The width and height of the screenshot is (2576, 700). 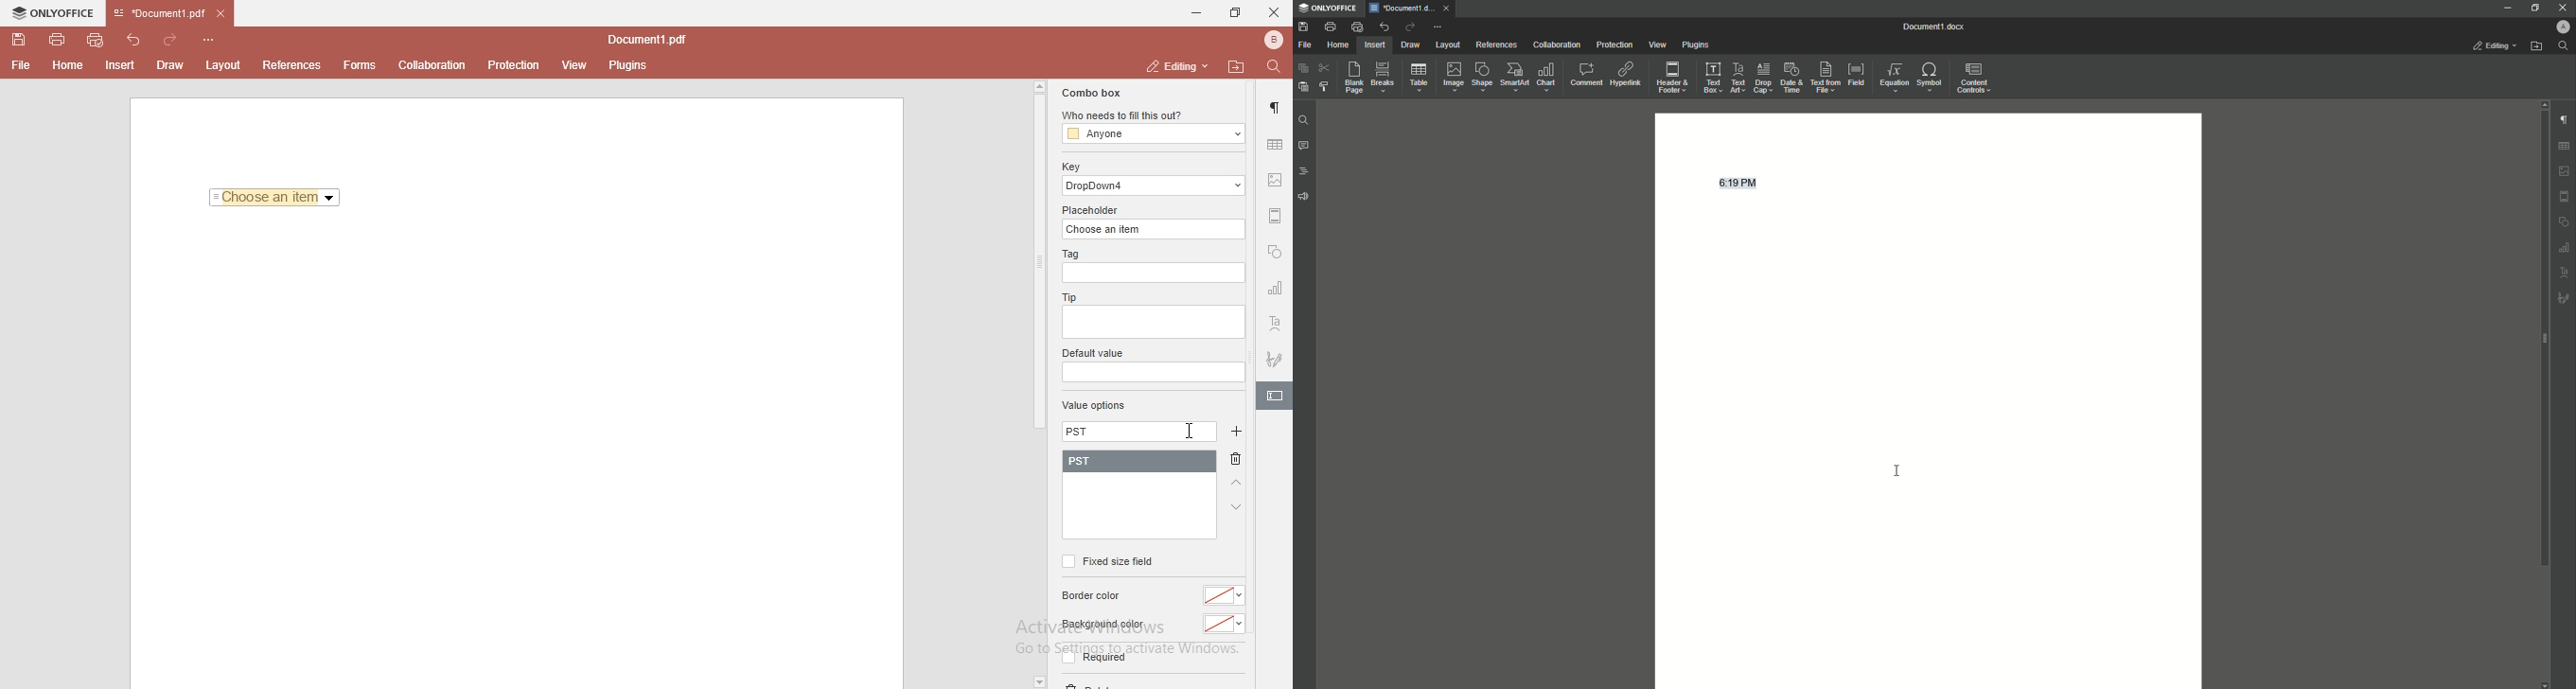 I want to click on ONLYOFFICE, so click(x=1327, y=9).